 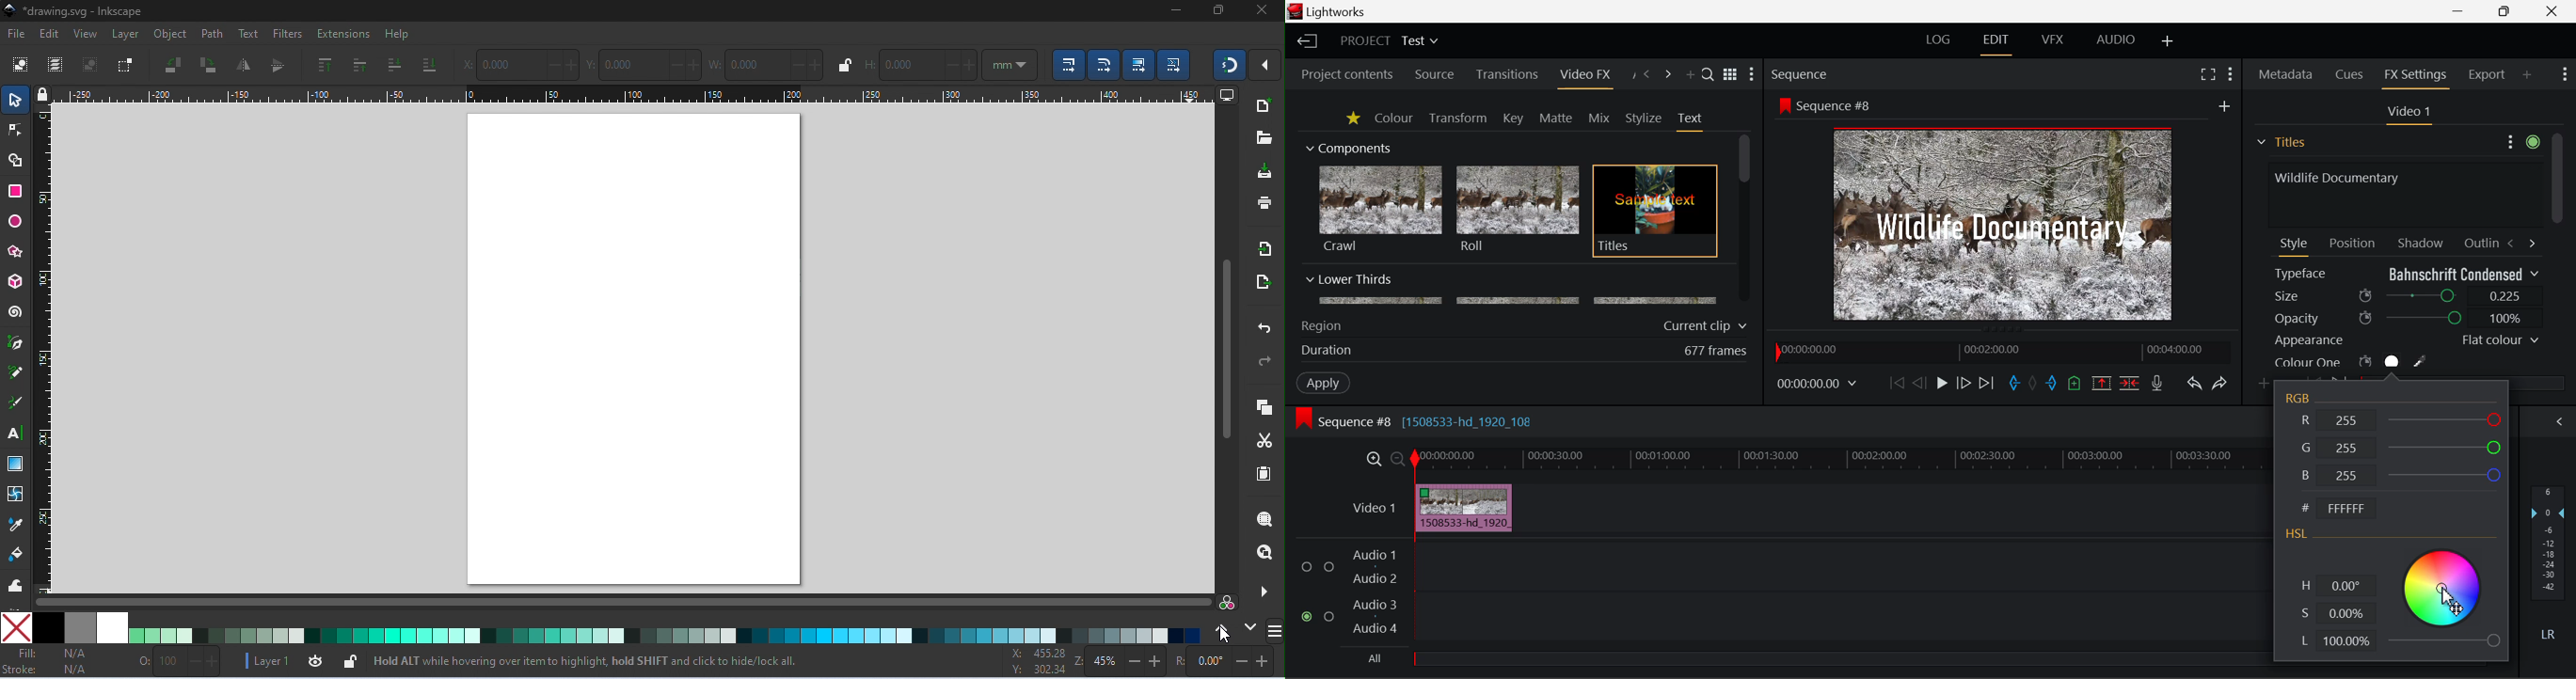 What do you see at coordinates (2336, 643) in the screenshot?
I see `L` at bounding box center [2336, 643].